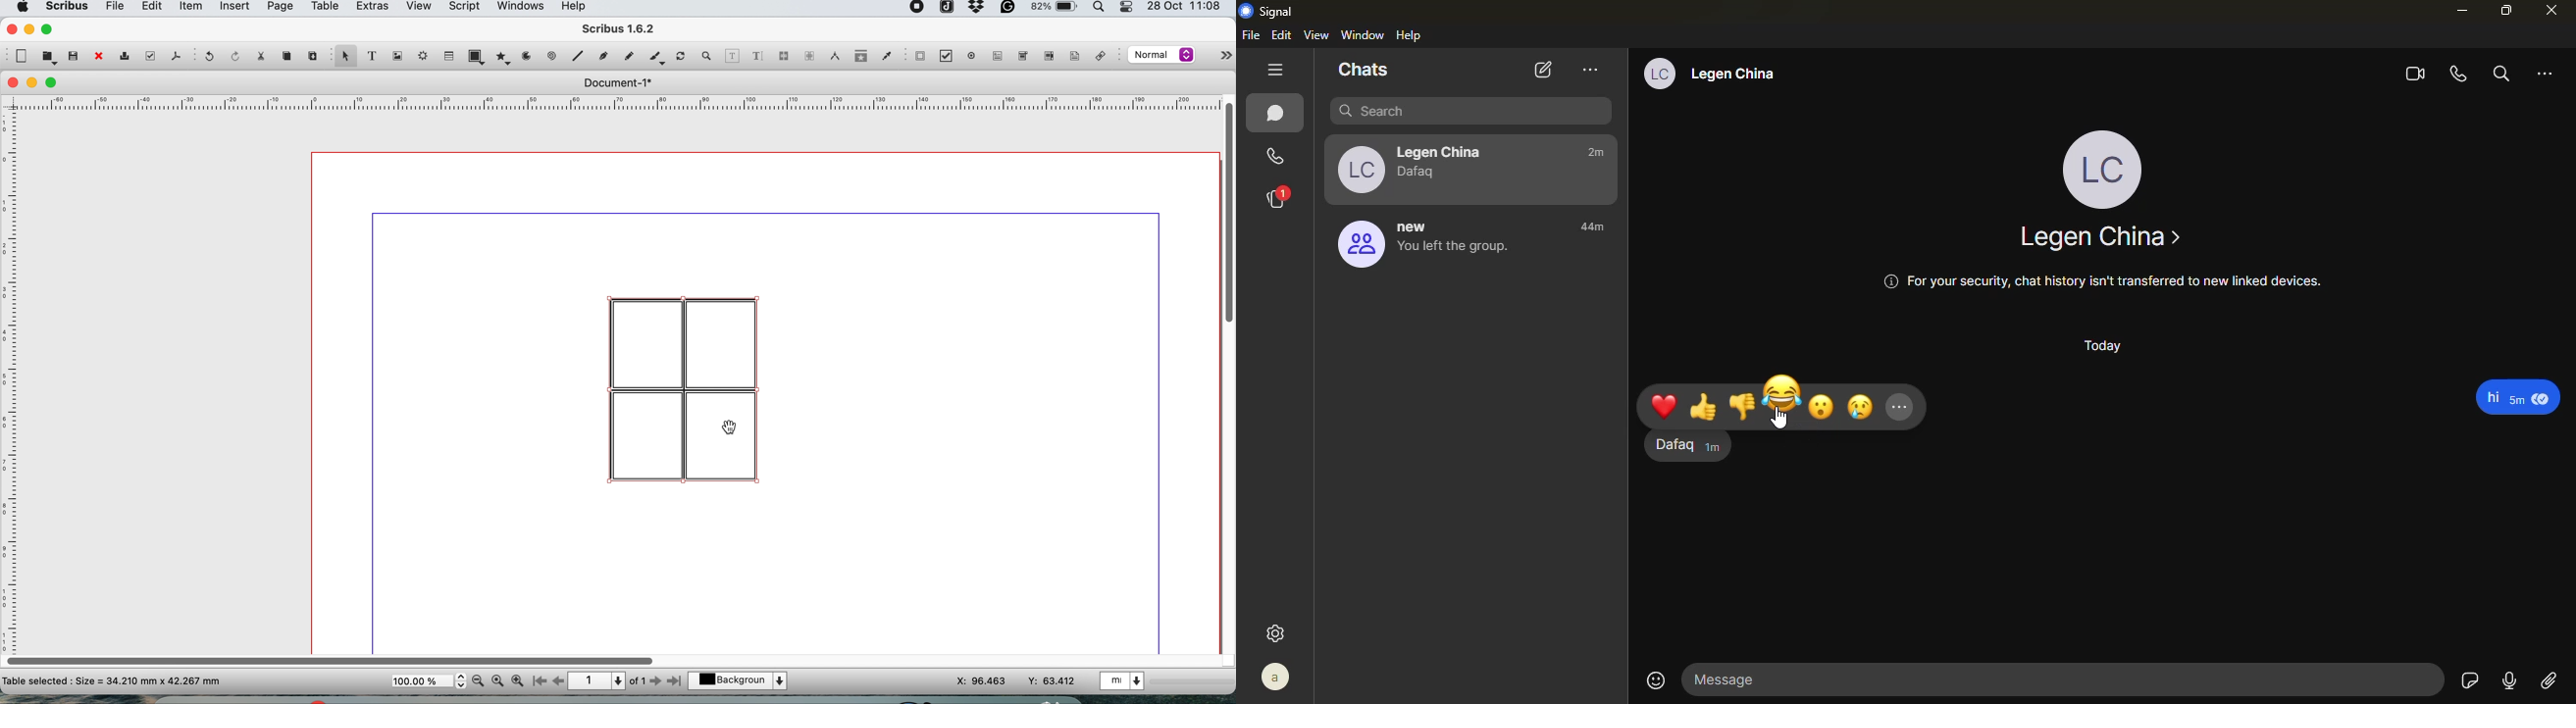 The height and width of the screenshot is (728, 2576). Describe the element at coordinates (370, 9) in the screenshot. I see `extras` at that location.